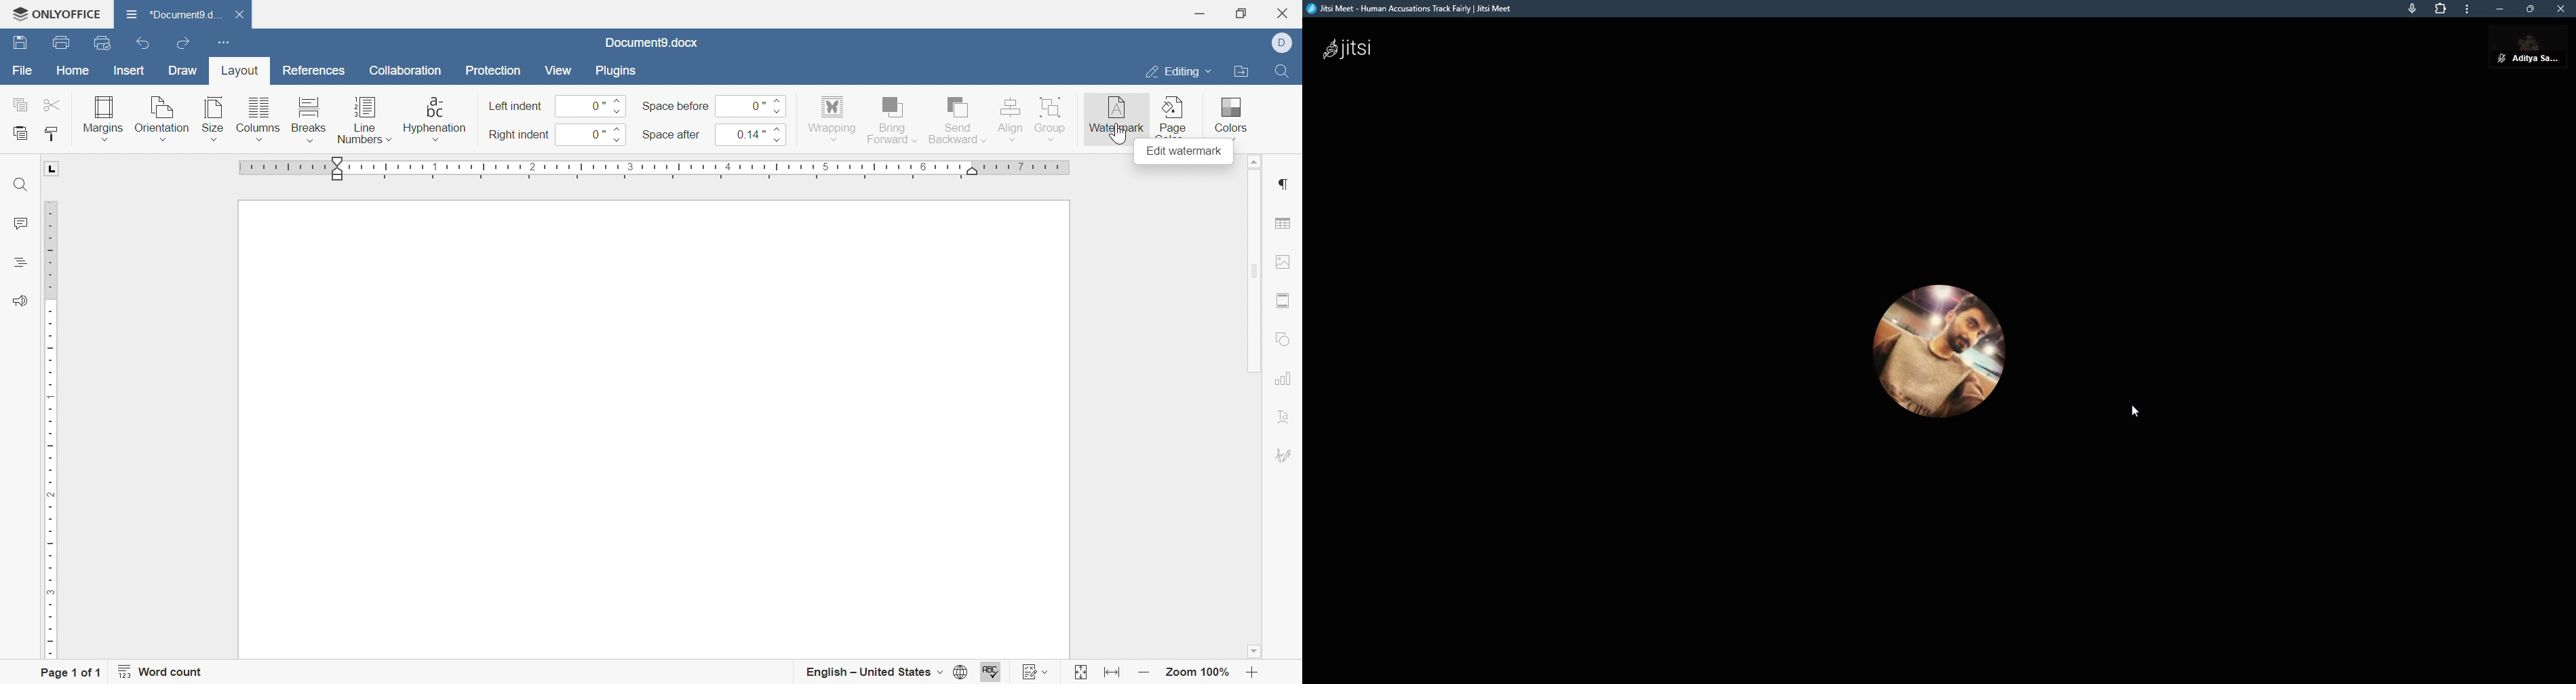  I want to click on cut, so click(54, 104).